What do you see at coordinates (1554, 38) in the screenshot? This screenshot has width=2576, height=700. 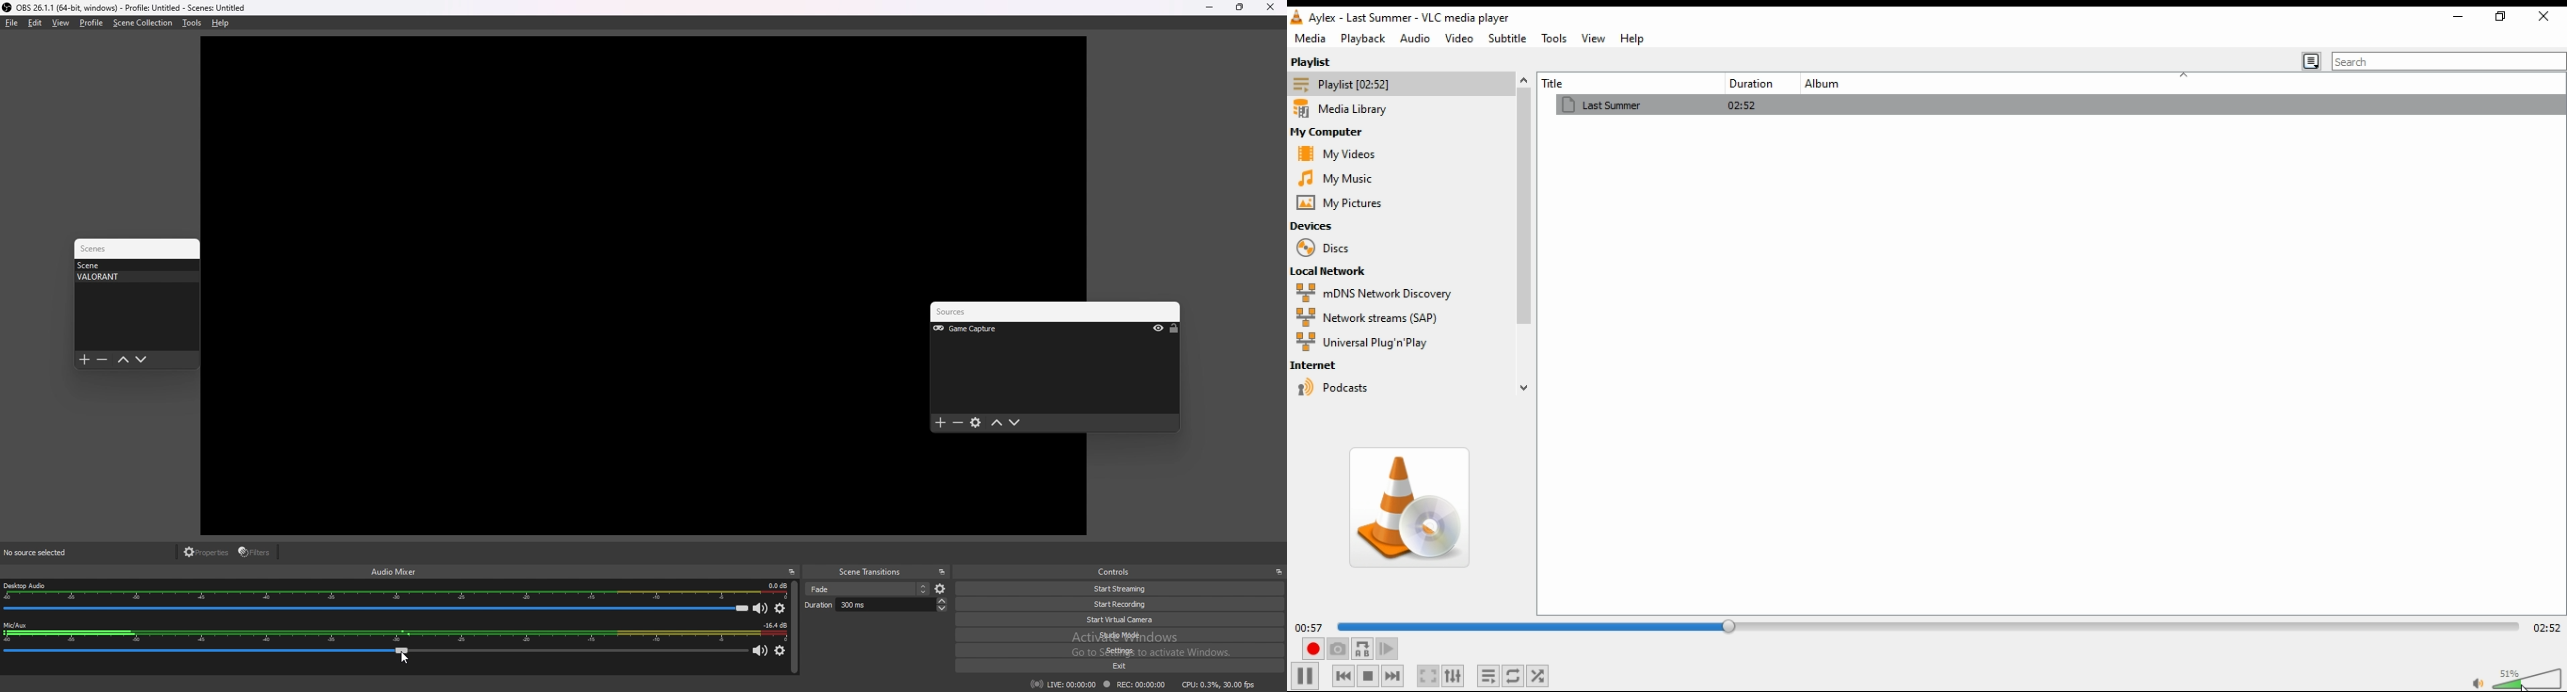 I see `tools` at bounding box center [1554, 38].